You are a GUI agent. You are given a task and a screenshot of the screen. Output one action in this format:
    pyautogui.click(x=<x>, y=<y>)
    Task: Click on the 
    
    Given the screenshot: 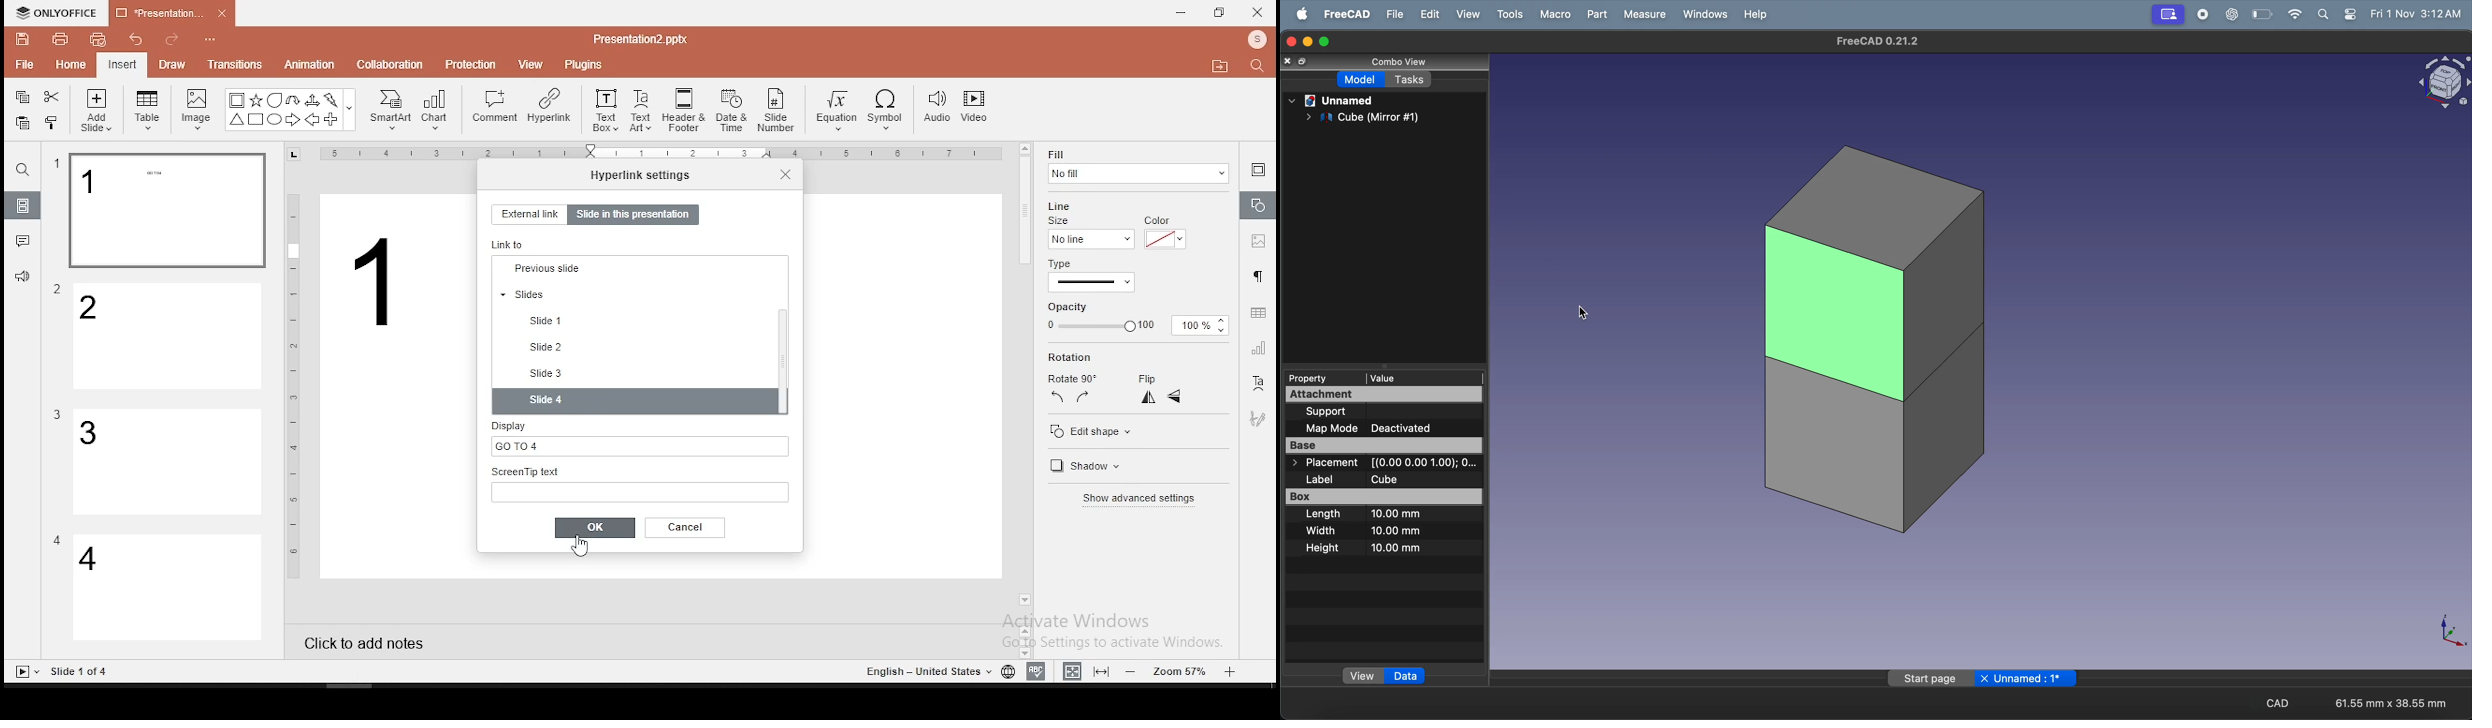 What is the action you would take?
    pyautogui.click(x=640, y=38)
    